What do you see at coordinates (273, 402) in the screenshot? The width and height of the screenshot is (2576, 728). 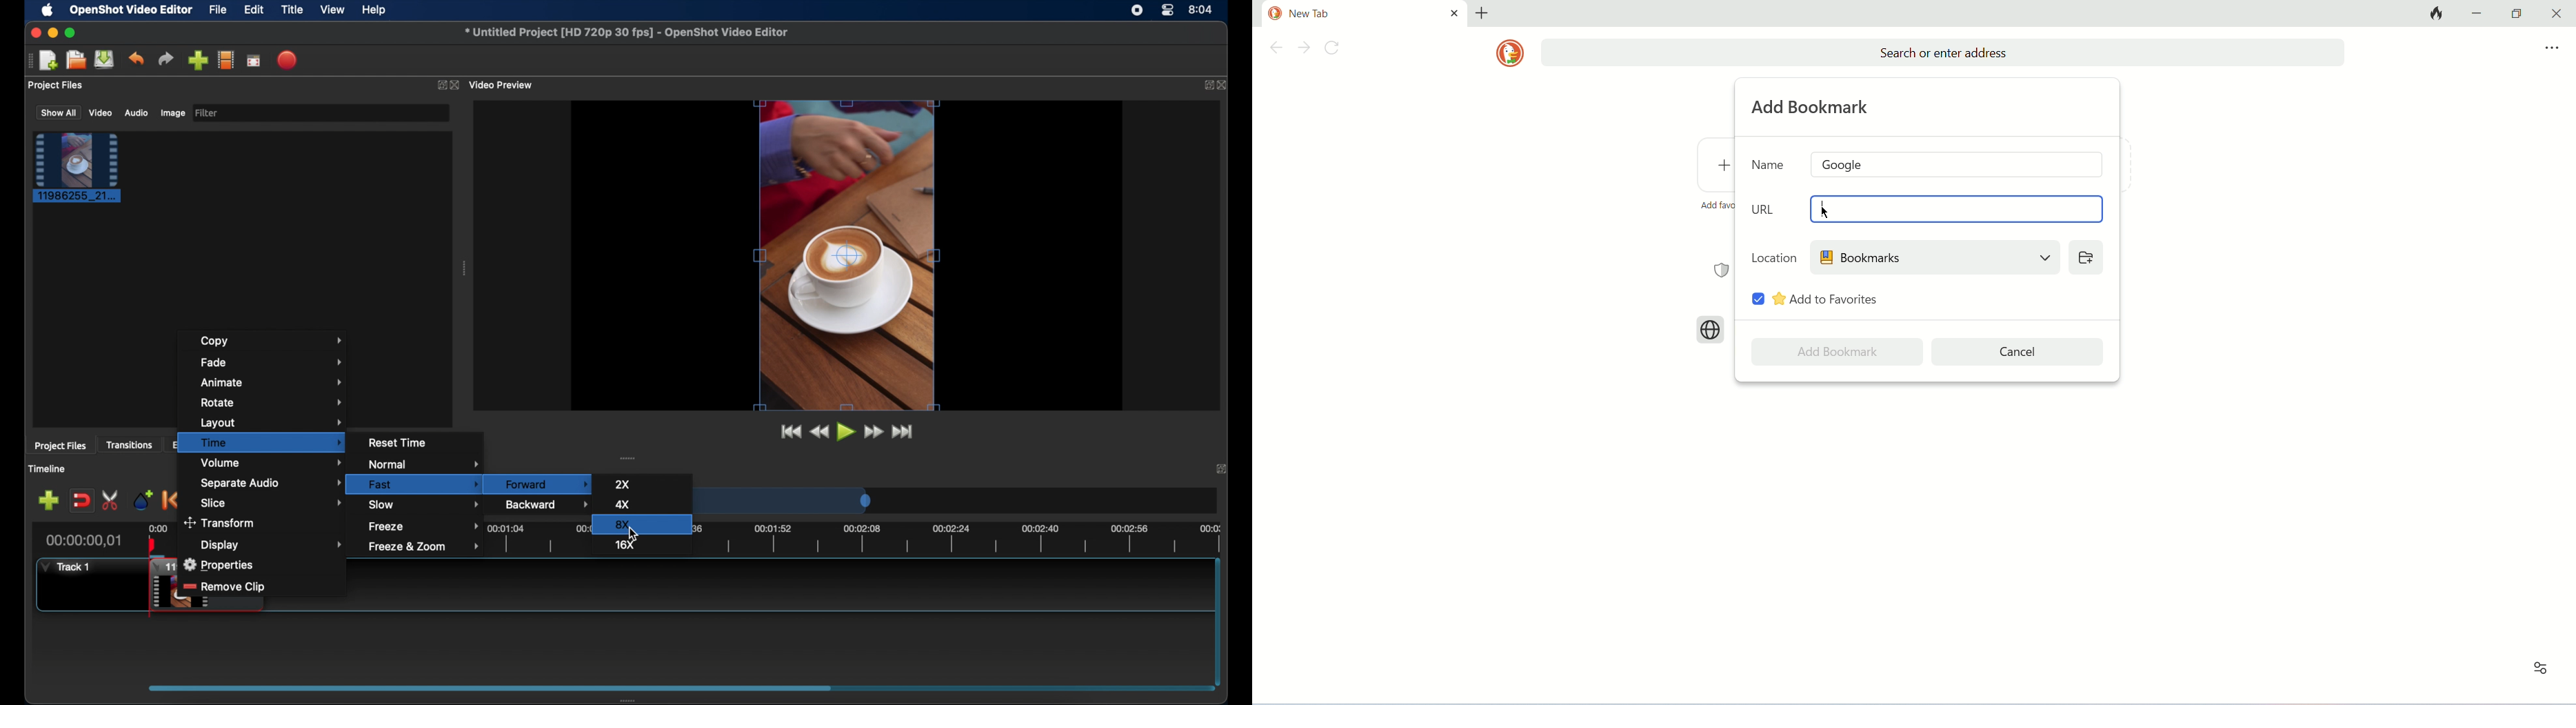 I see `rotate menu` at bounding box center [273, 402].